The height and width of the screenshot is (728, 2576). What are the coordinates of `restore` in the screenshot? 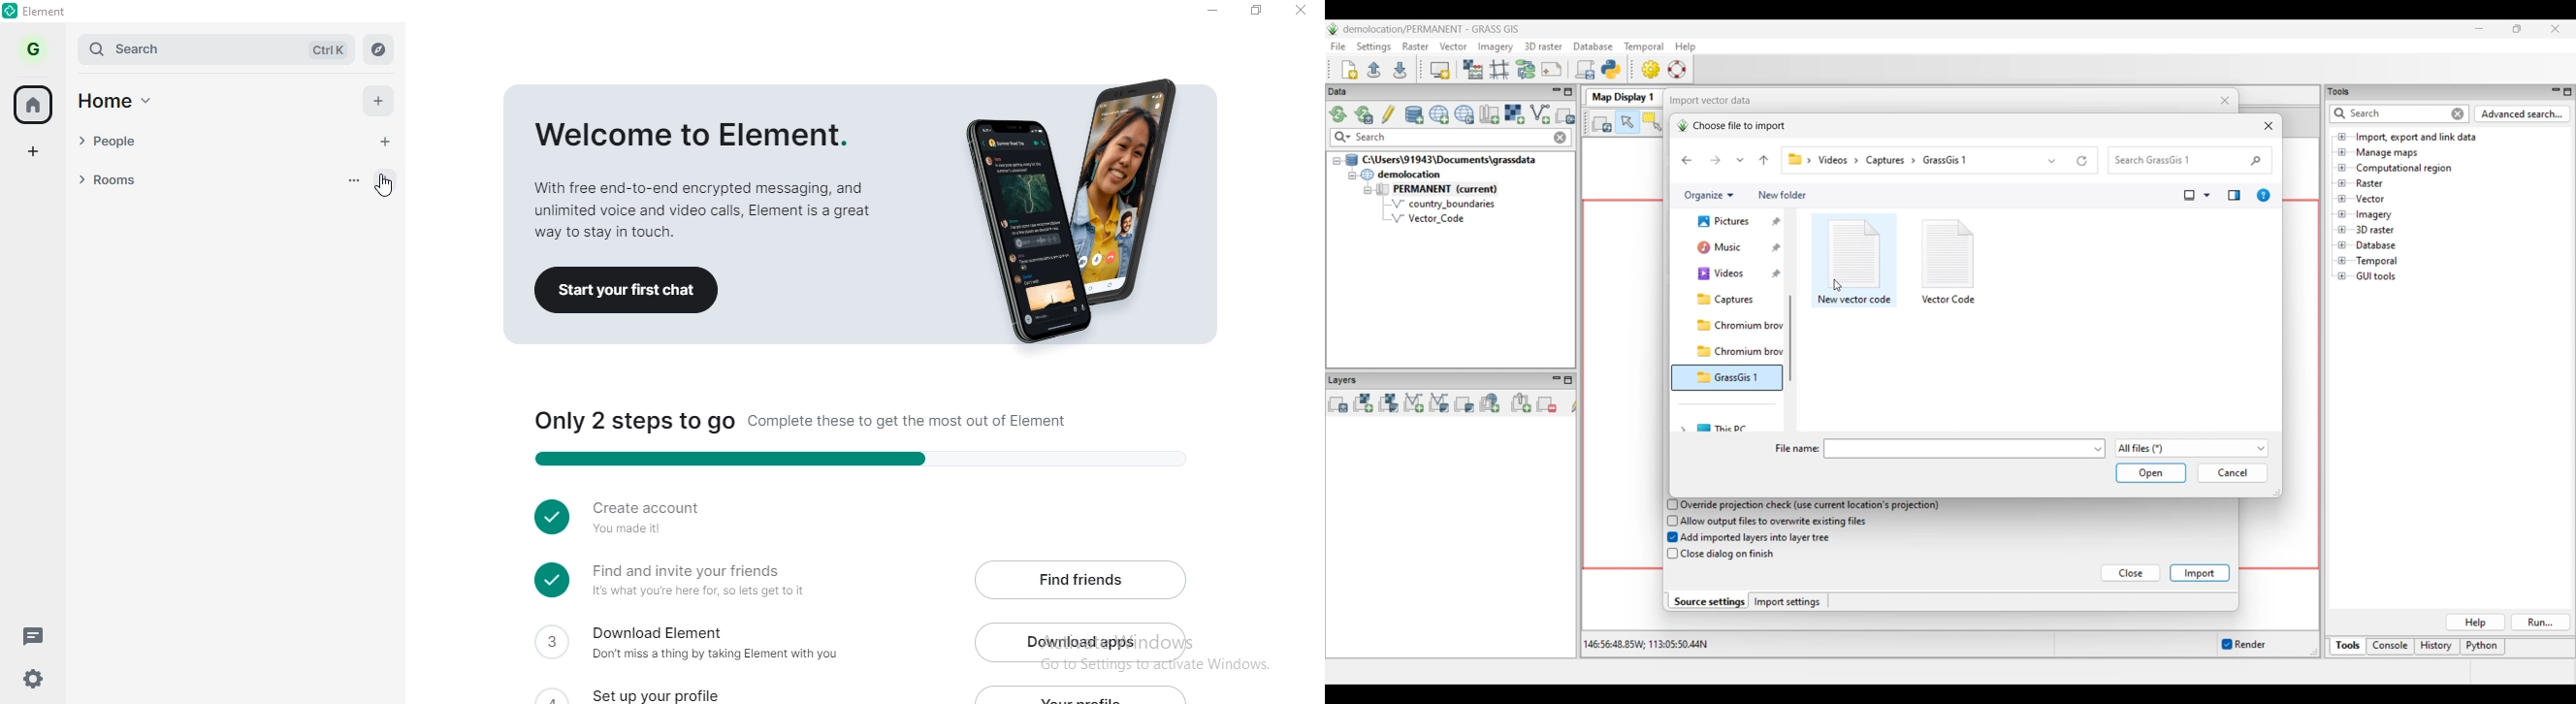 It's located at (1256, 13).